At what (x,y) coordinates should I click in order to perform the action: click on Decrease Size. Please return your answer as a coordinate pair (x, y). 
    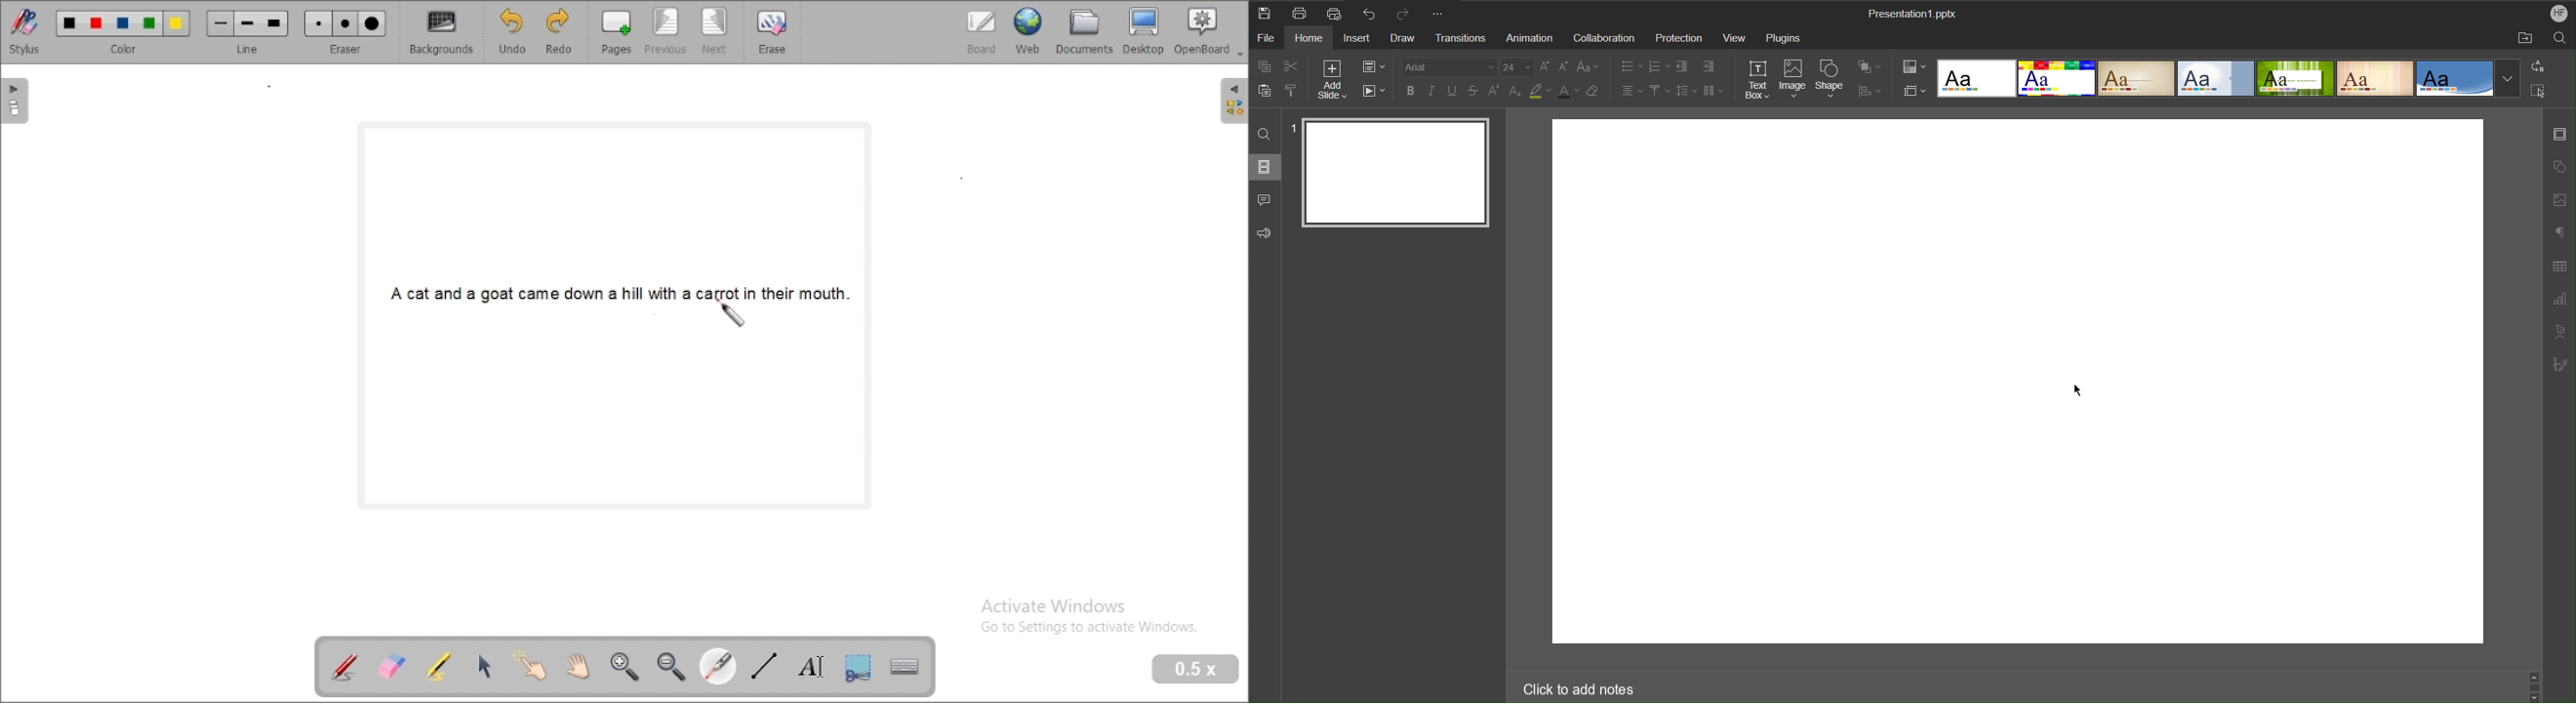
    Looking at the image, I should click on (1565, 67).